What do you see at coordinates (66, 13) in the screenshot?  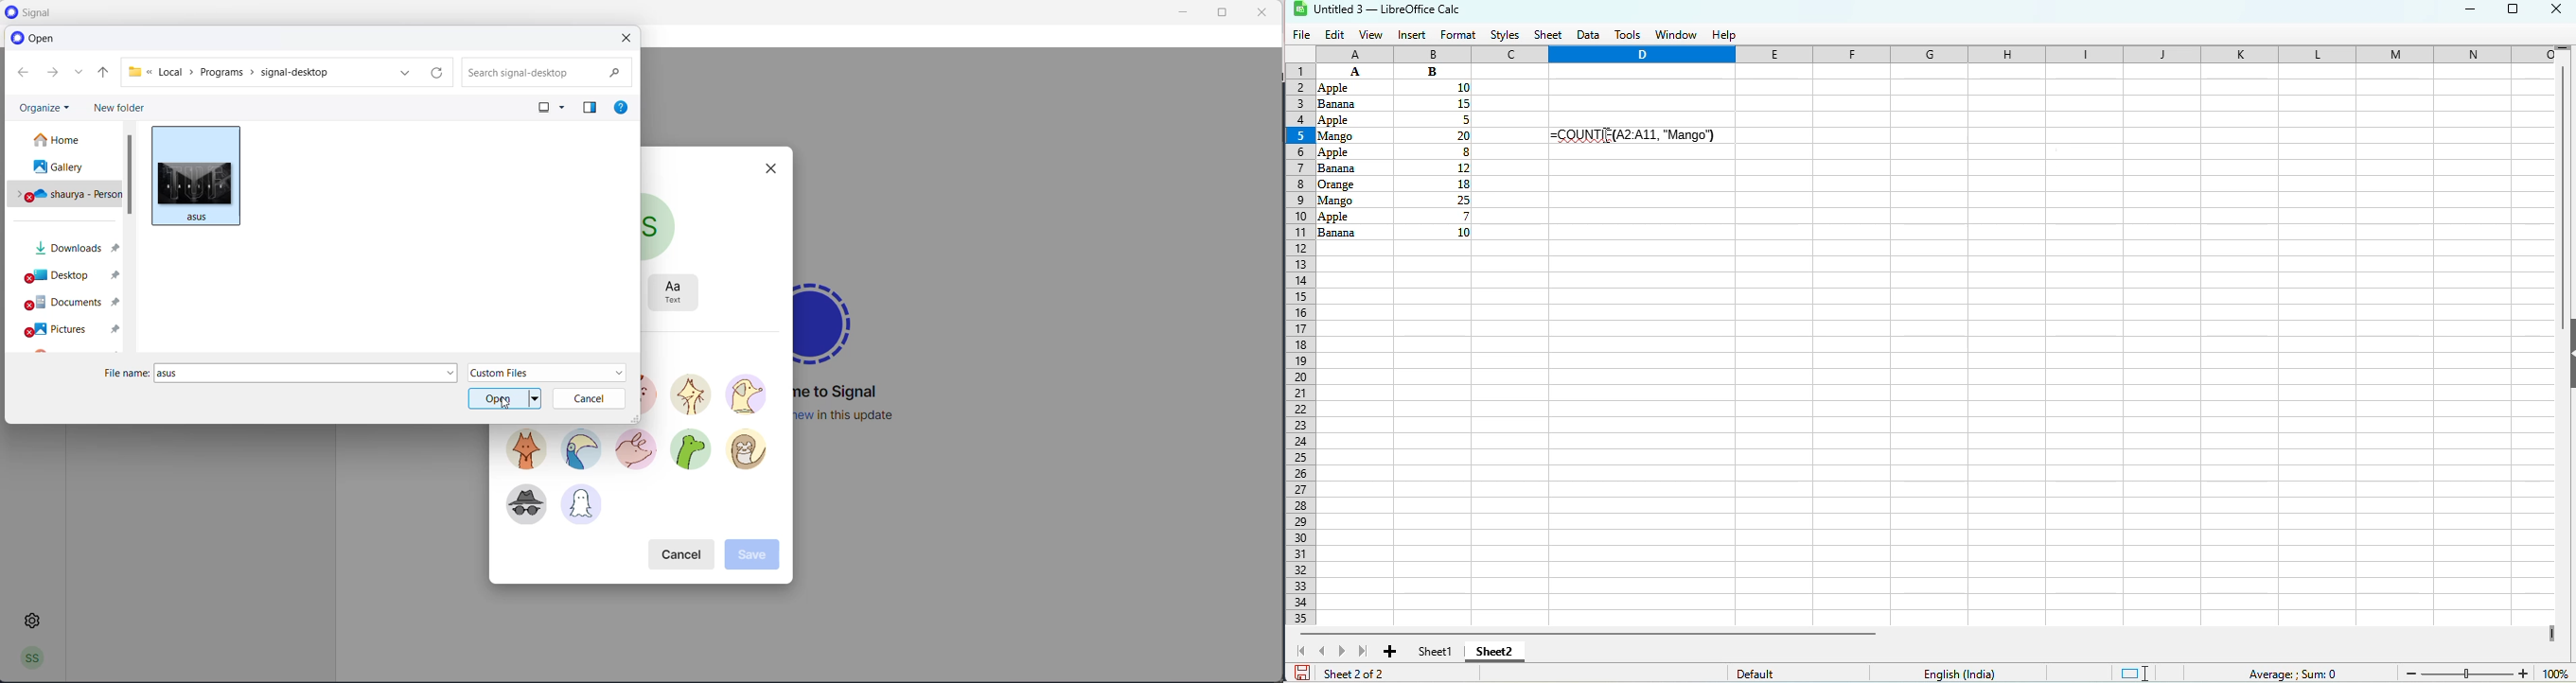 I see `application logo and name` at bounding box center [66, 13].